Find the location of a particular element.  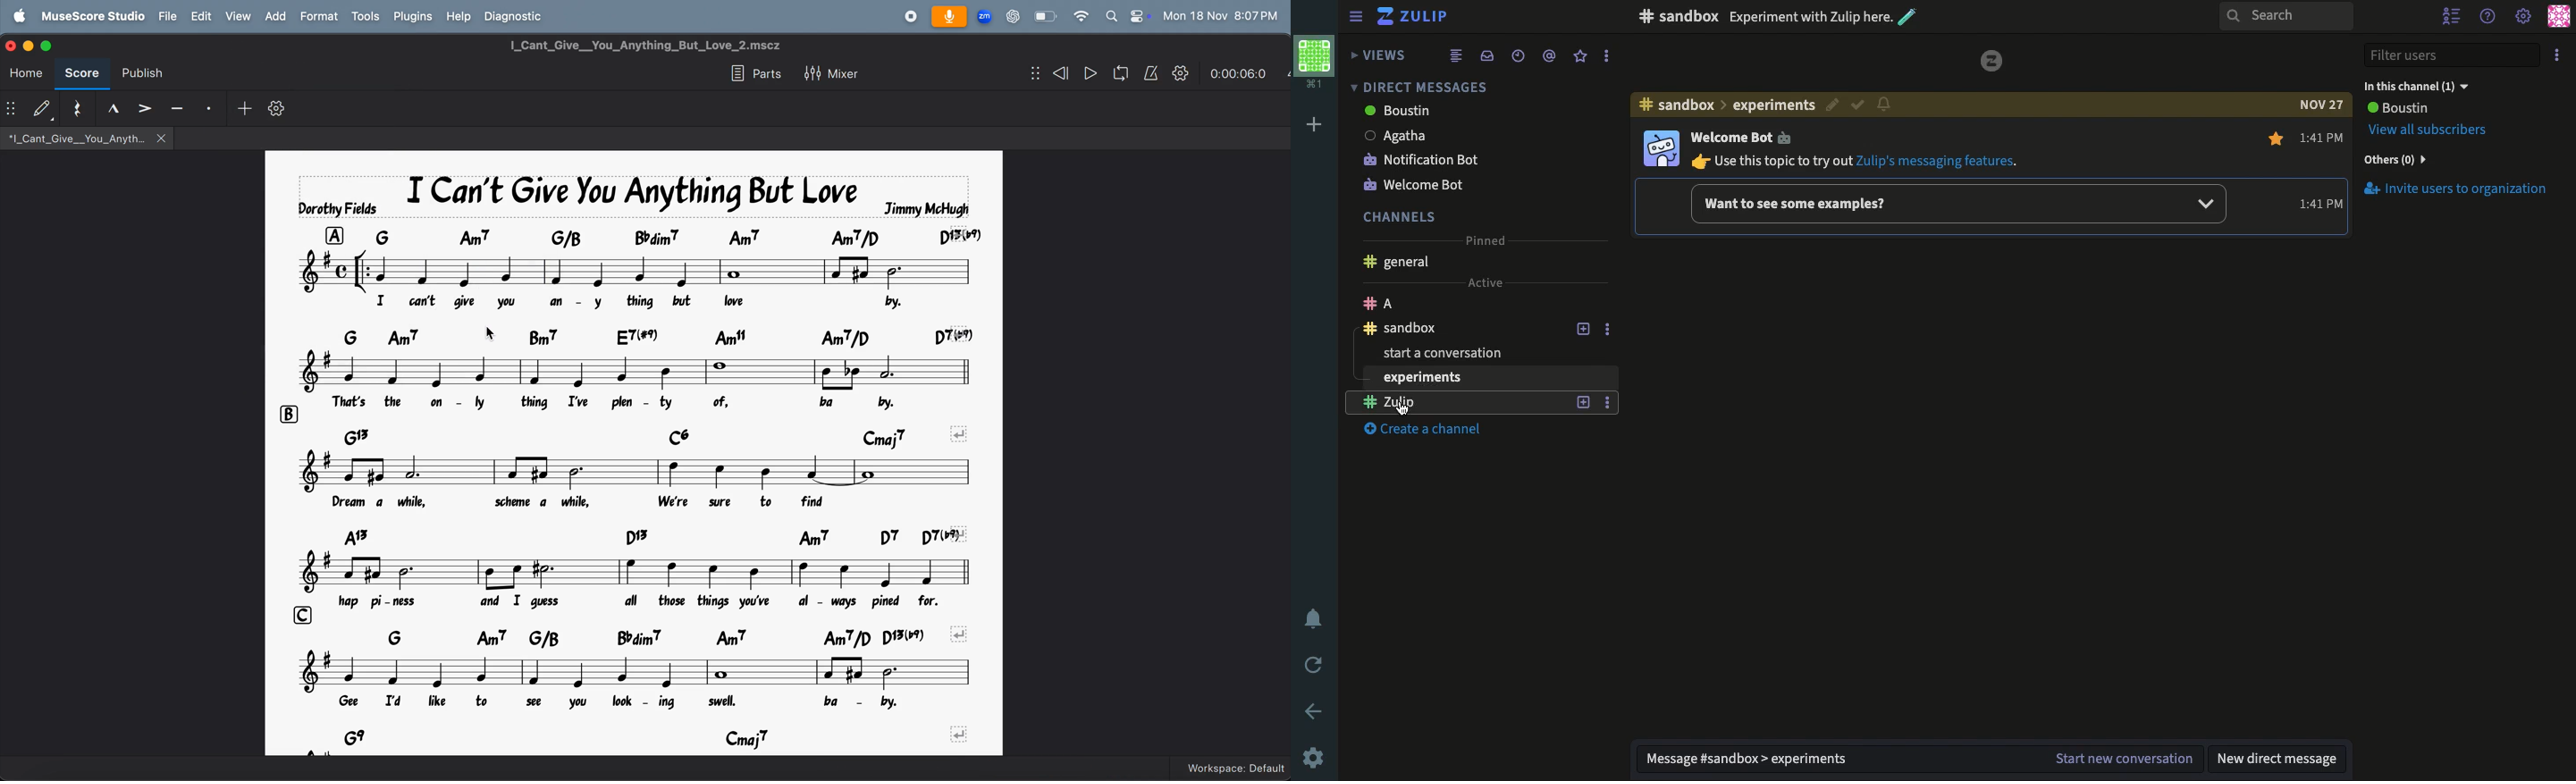

record is located at coordinates (908, 15).